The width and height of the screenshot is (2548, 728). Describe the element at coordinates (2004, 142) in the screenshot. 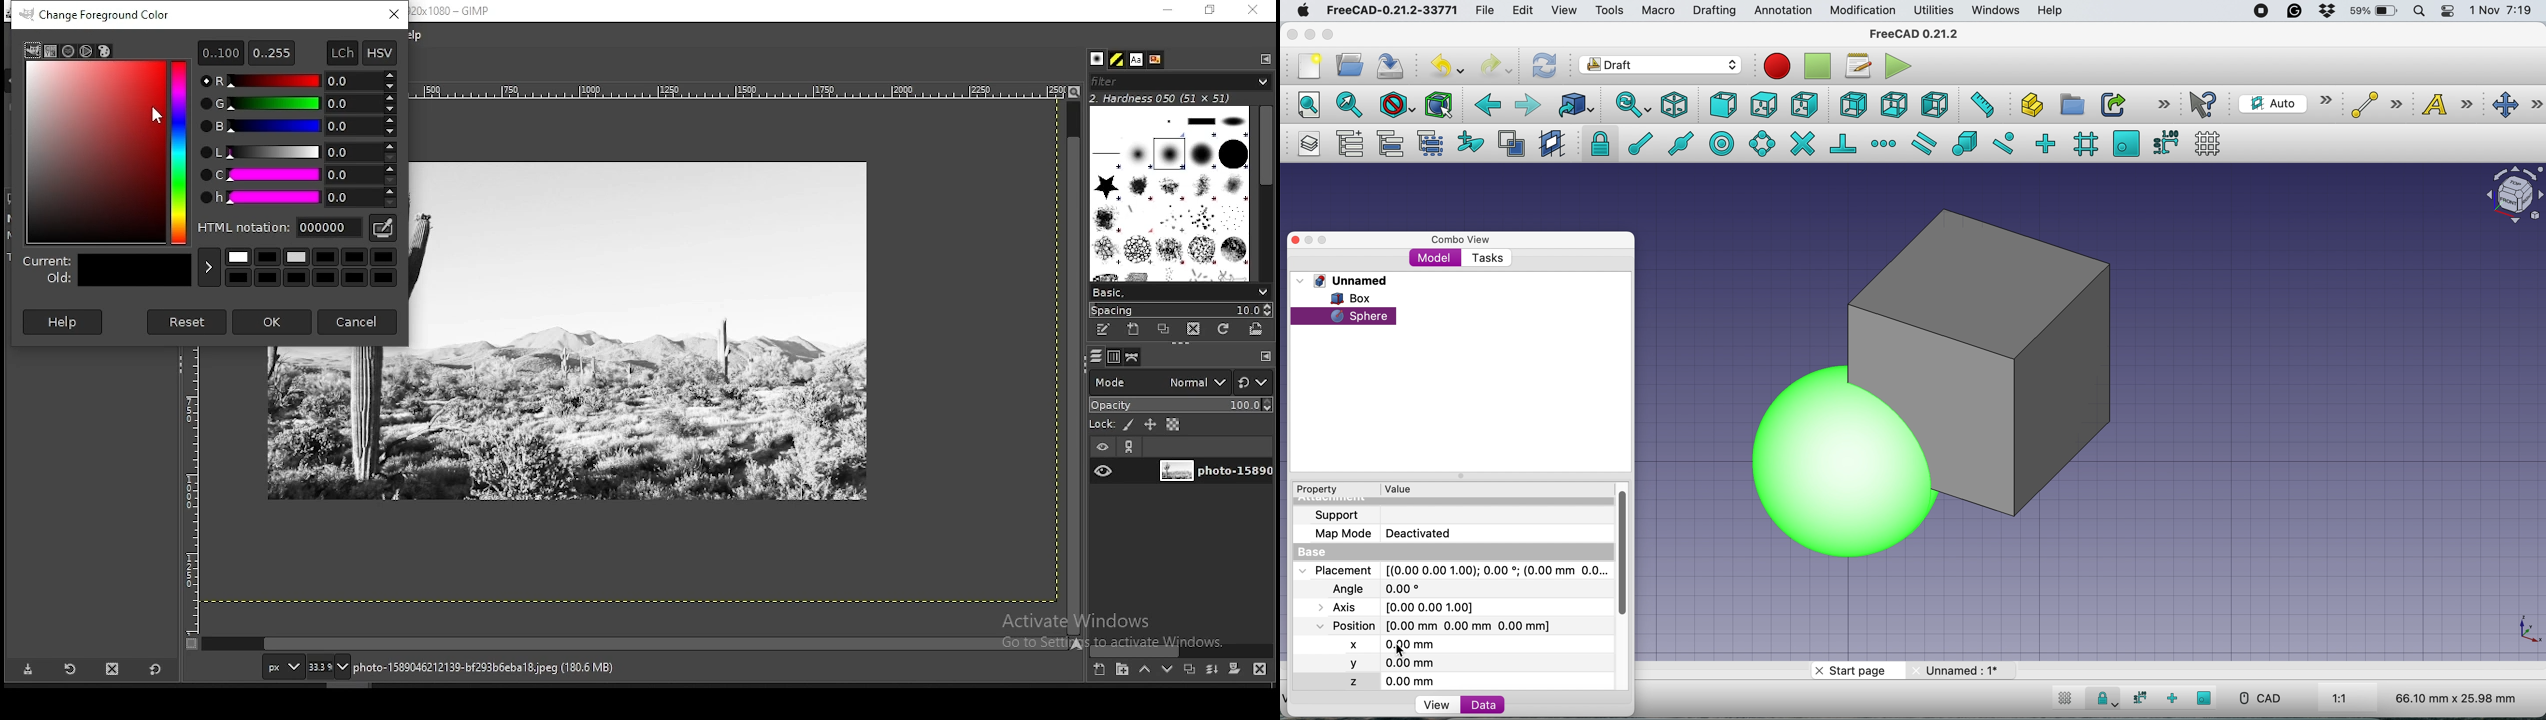

I see `snap near` at that location.